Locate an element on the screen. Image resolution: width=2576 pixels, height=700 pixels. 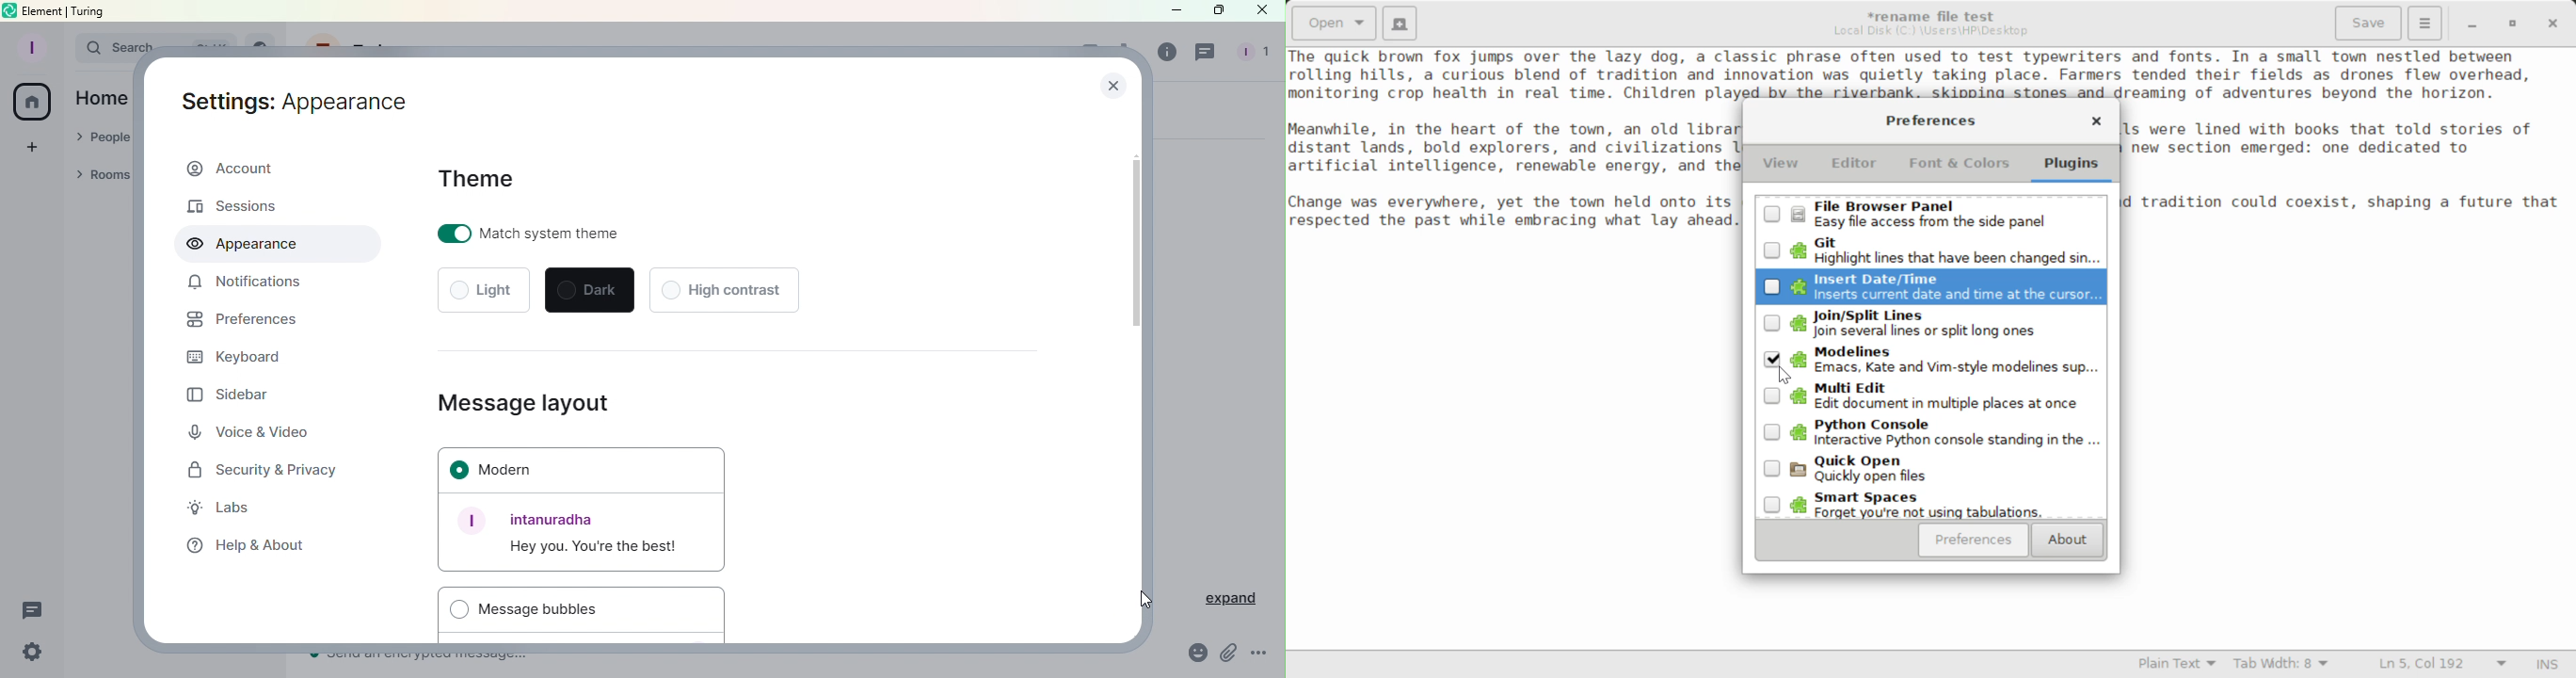
Threads is located at coordinates (1208, 53).